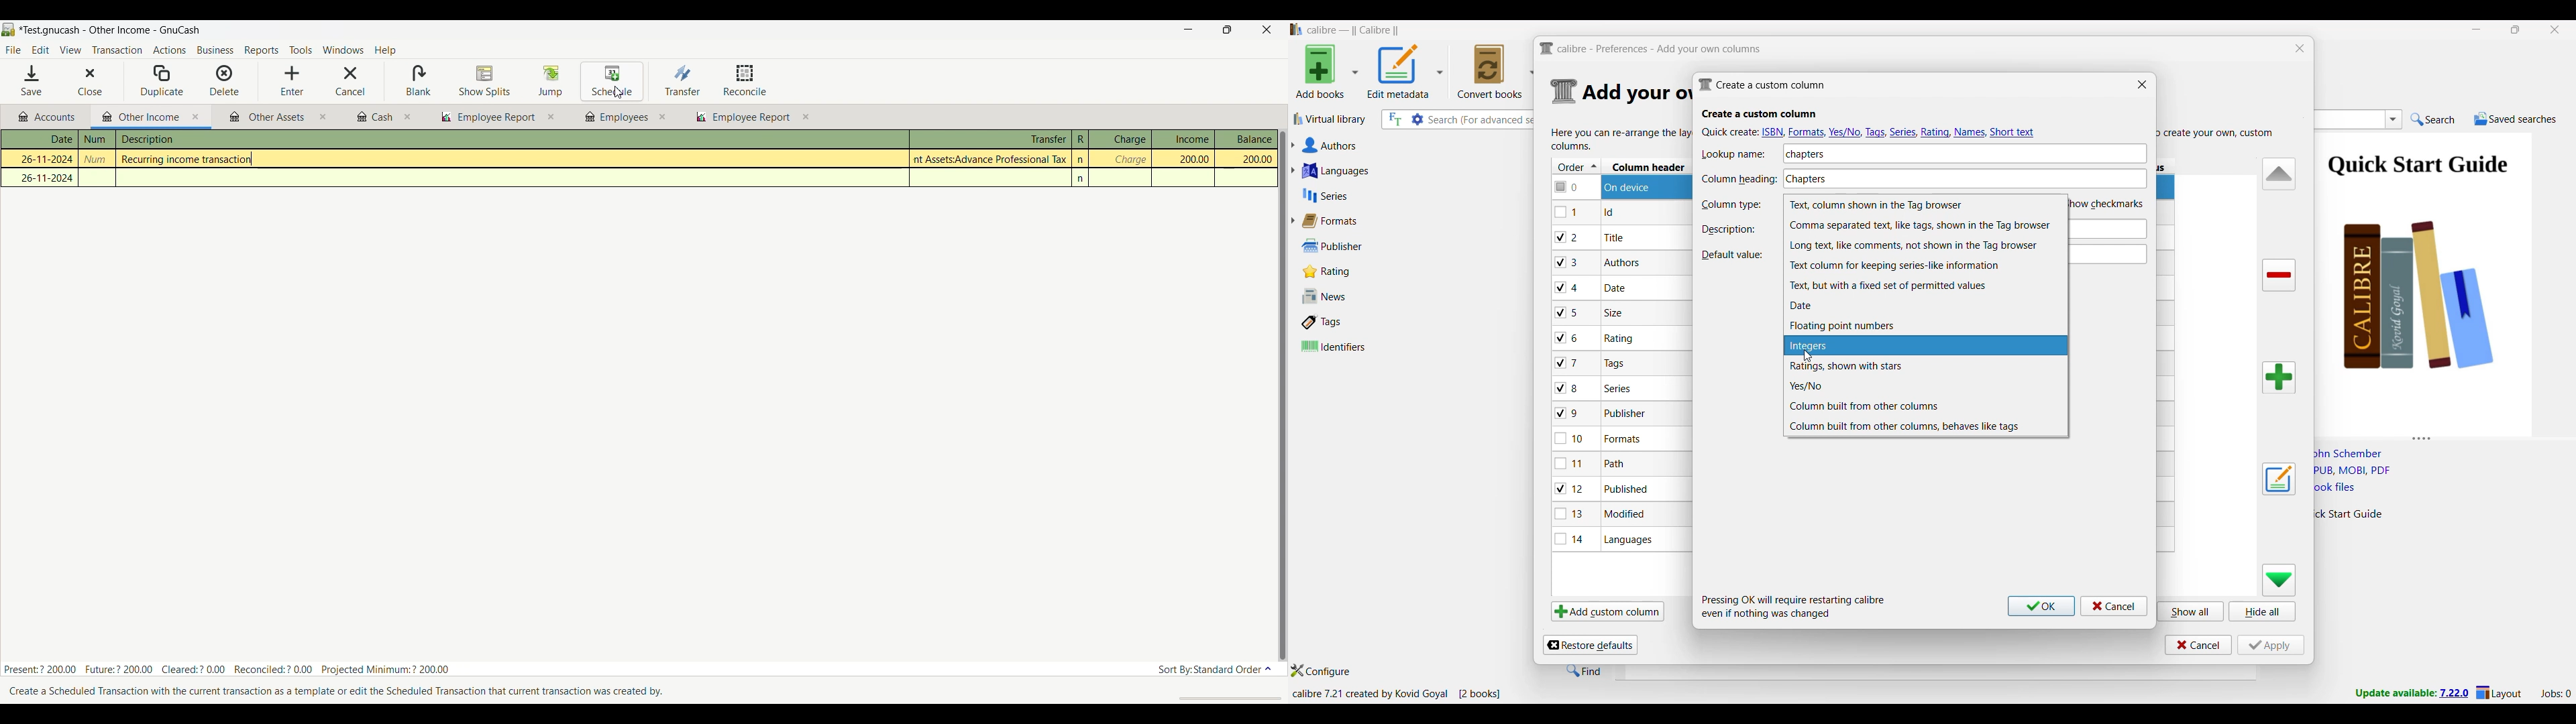 The width and height of the screenshot is (2576, 728). Describe the element at coordinates (1081, 160) in the screenshot. I see `n` at that location.